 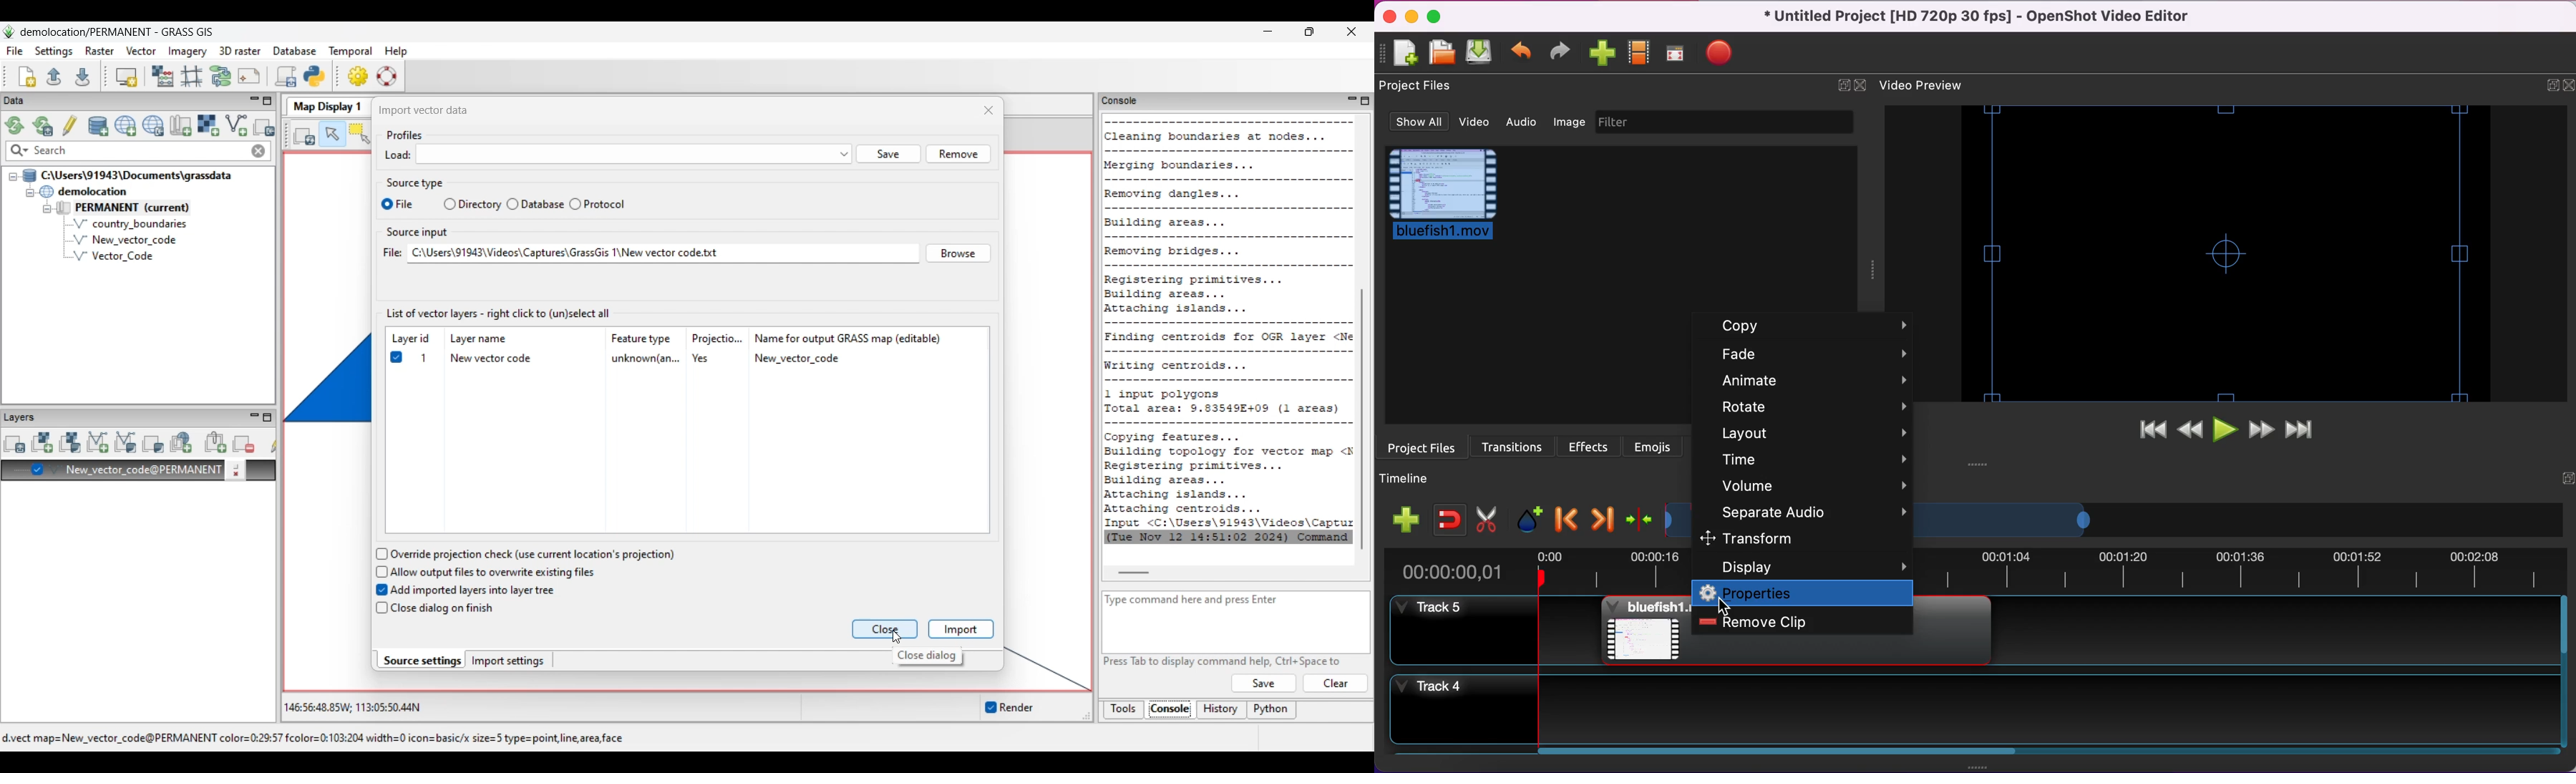 What do you see at coordinates (1682, 54) in the screenshot?
I see `full screen` at bounding box center [1682, 54].